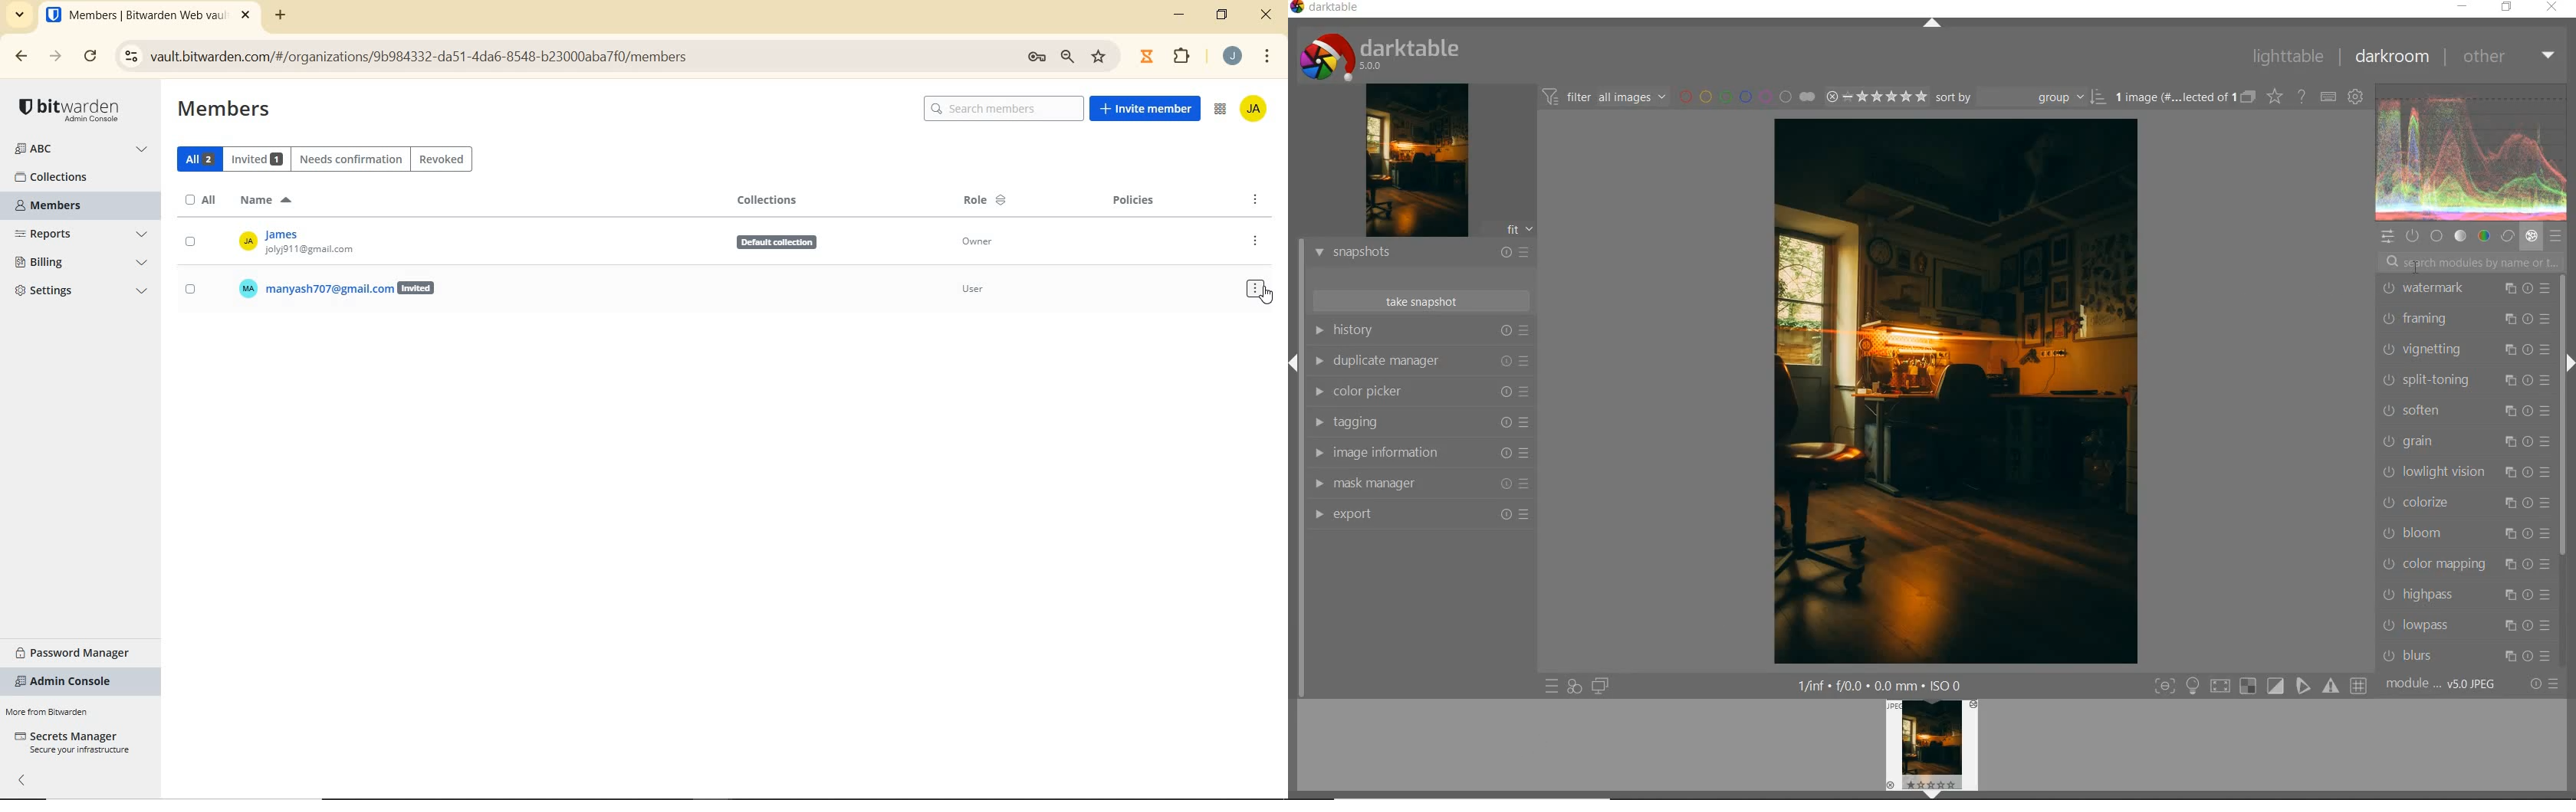 This screenshot has width=2576, height=812. What do you see at coordinates (1220, 111) in the screenshot?
I see `ADMIN CONSOLE` at bounding box center [1220, 111].